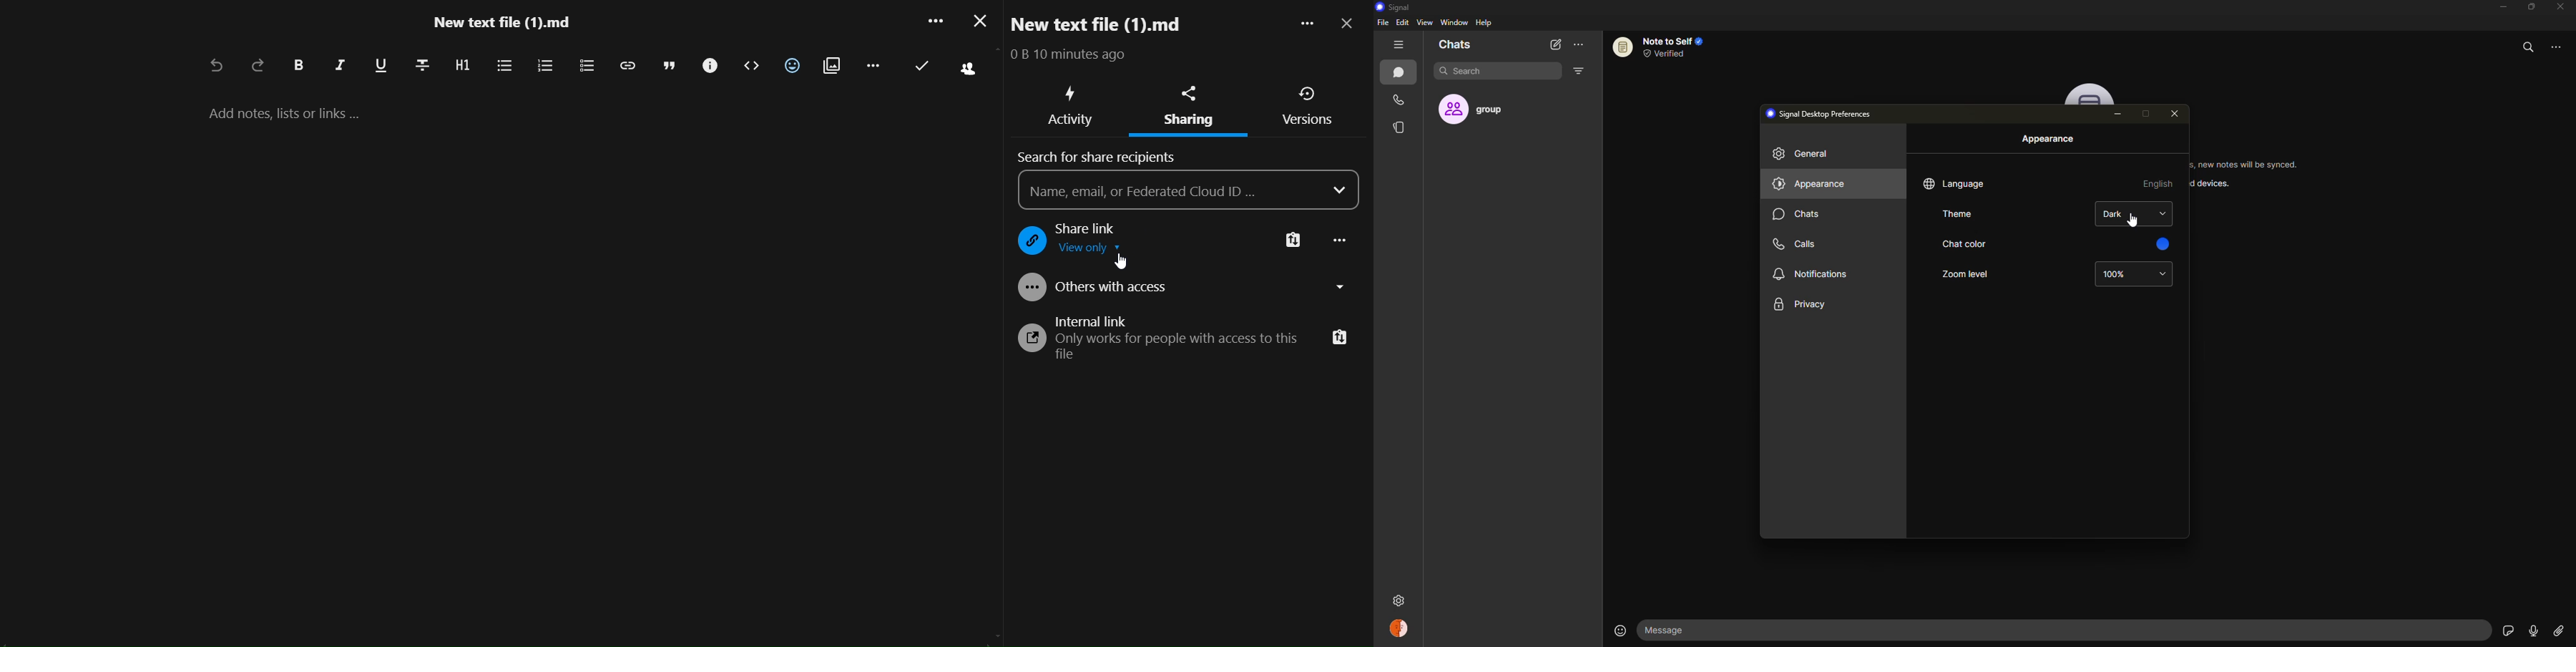 This screenshot has height=672, width=2576. I want to click on share link, so click(1100, 228).